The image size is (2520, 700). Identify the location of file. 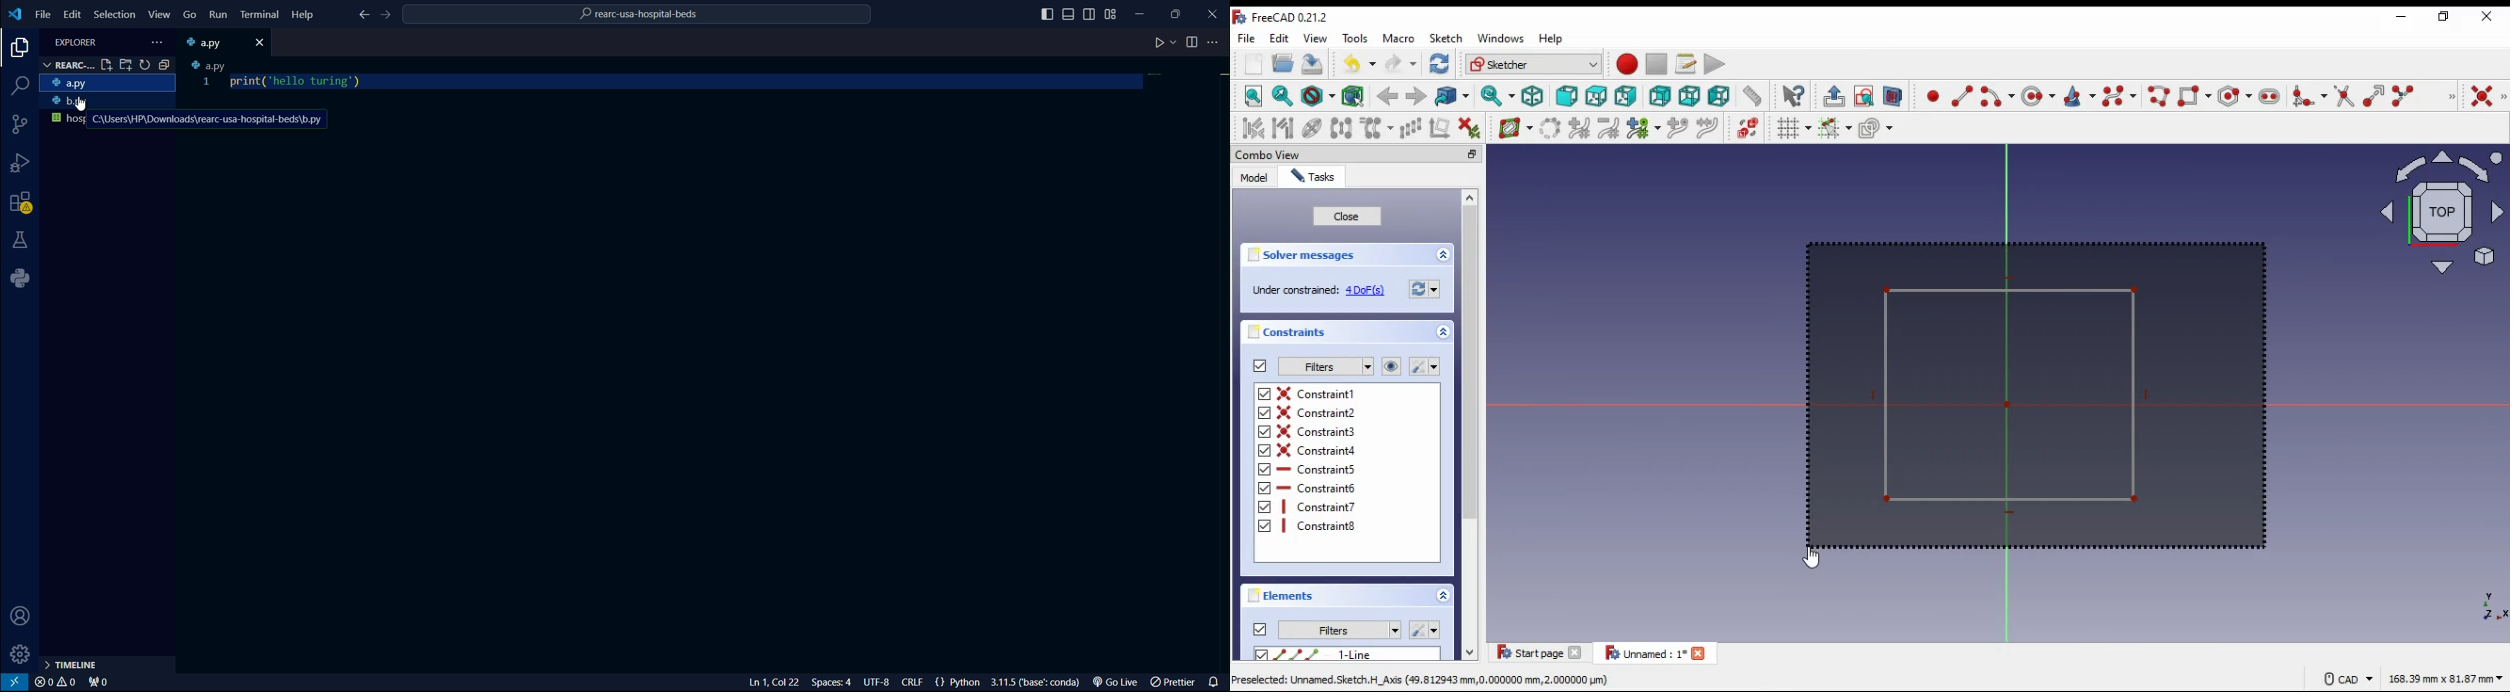
(1248, 38).